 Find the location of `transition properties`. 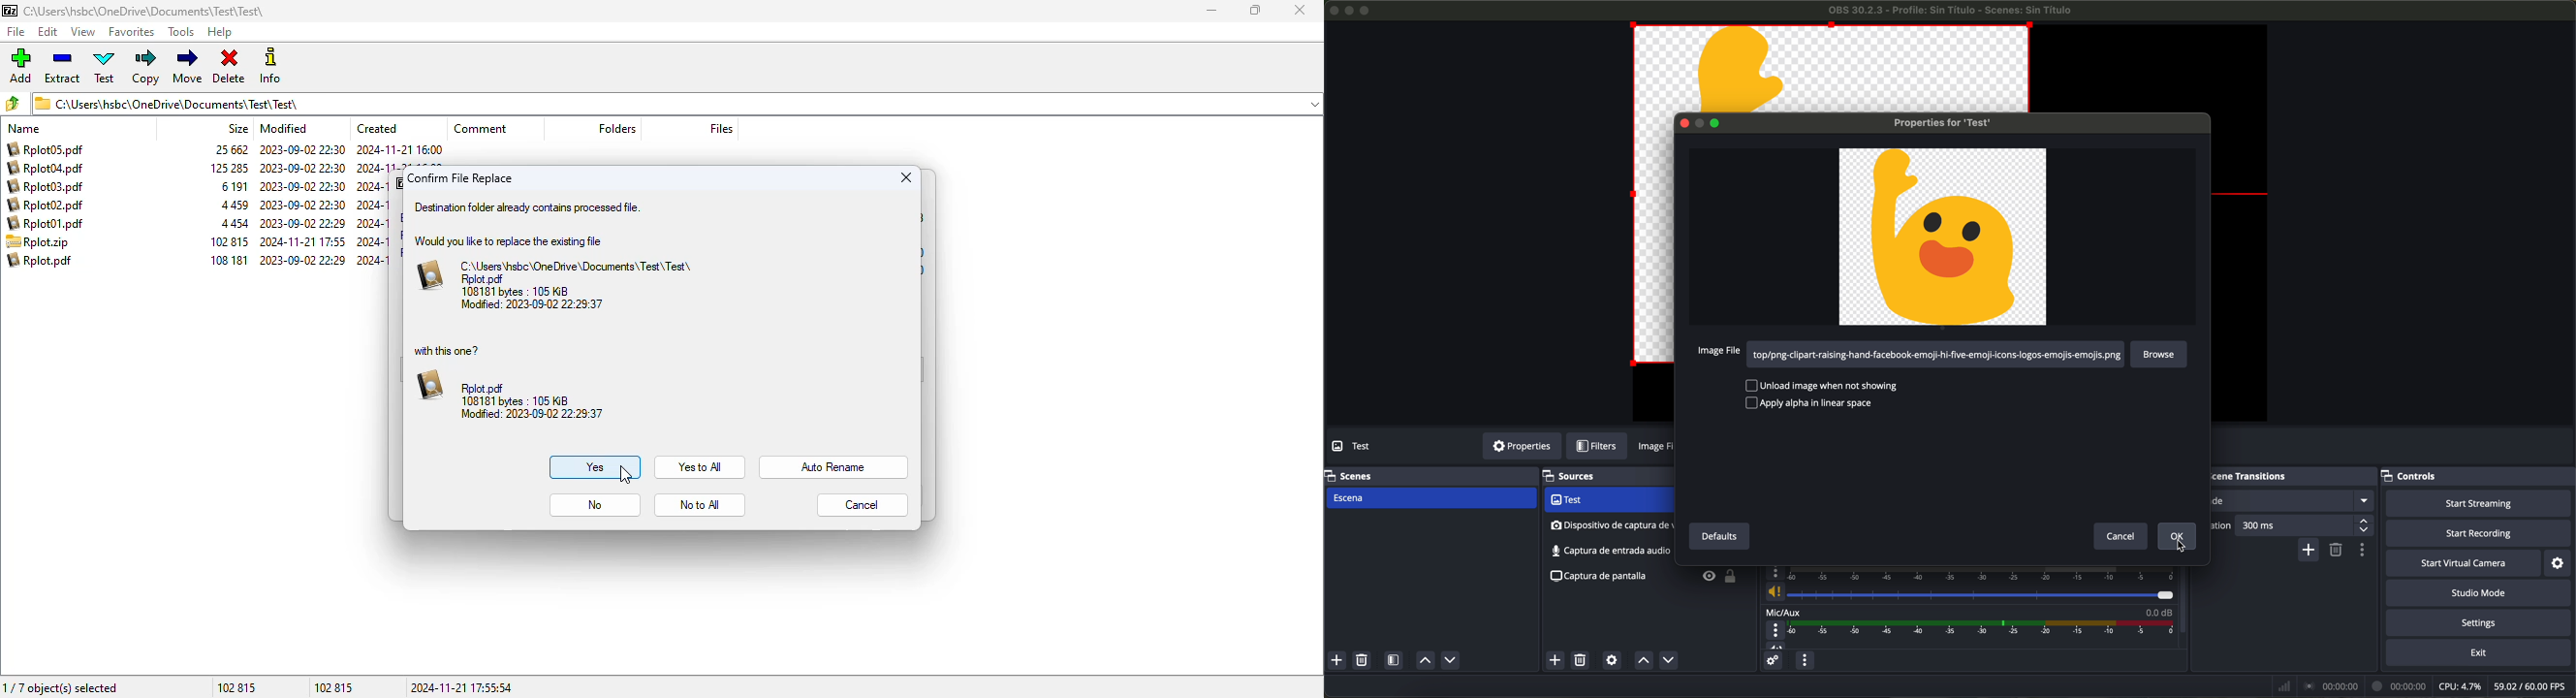

transition properties is located at coordinates (2365, 551).